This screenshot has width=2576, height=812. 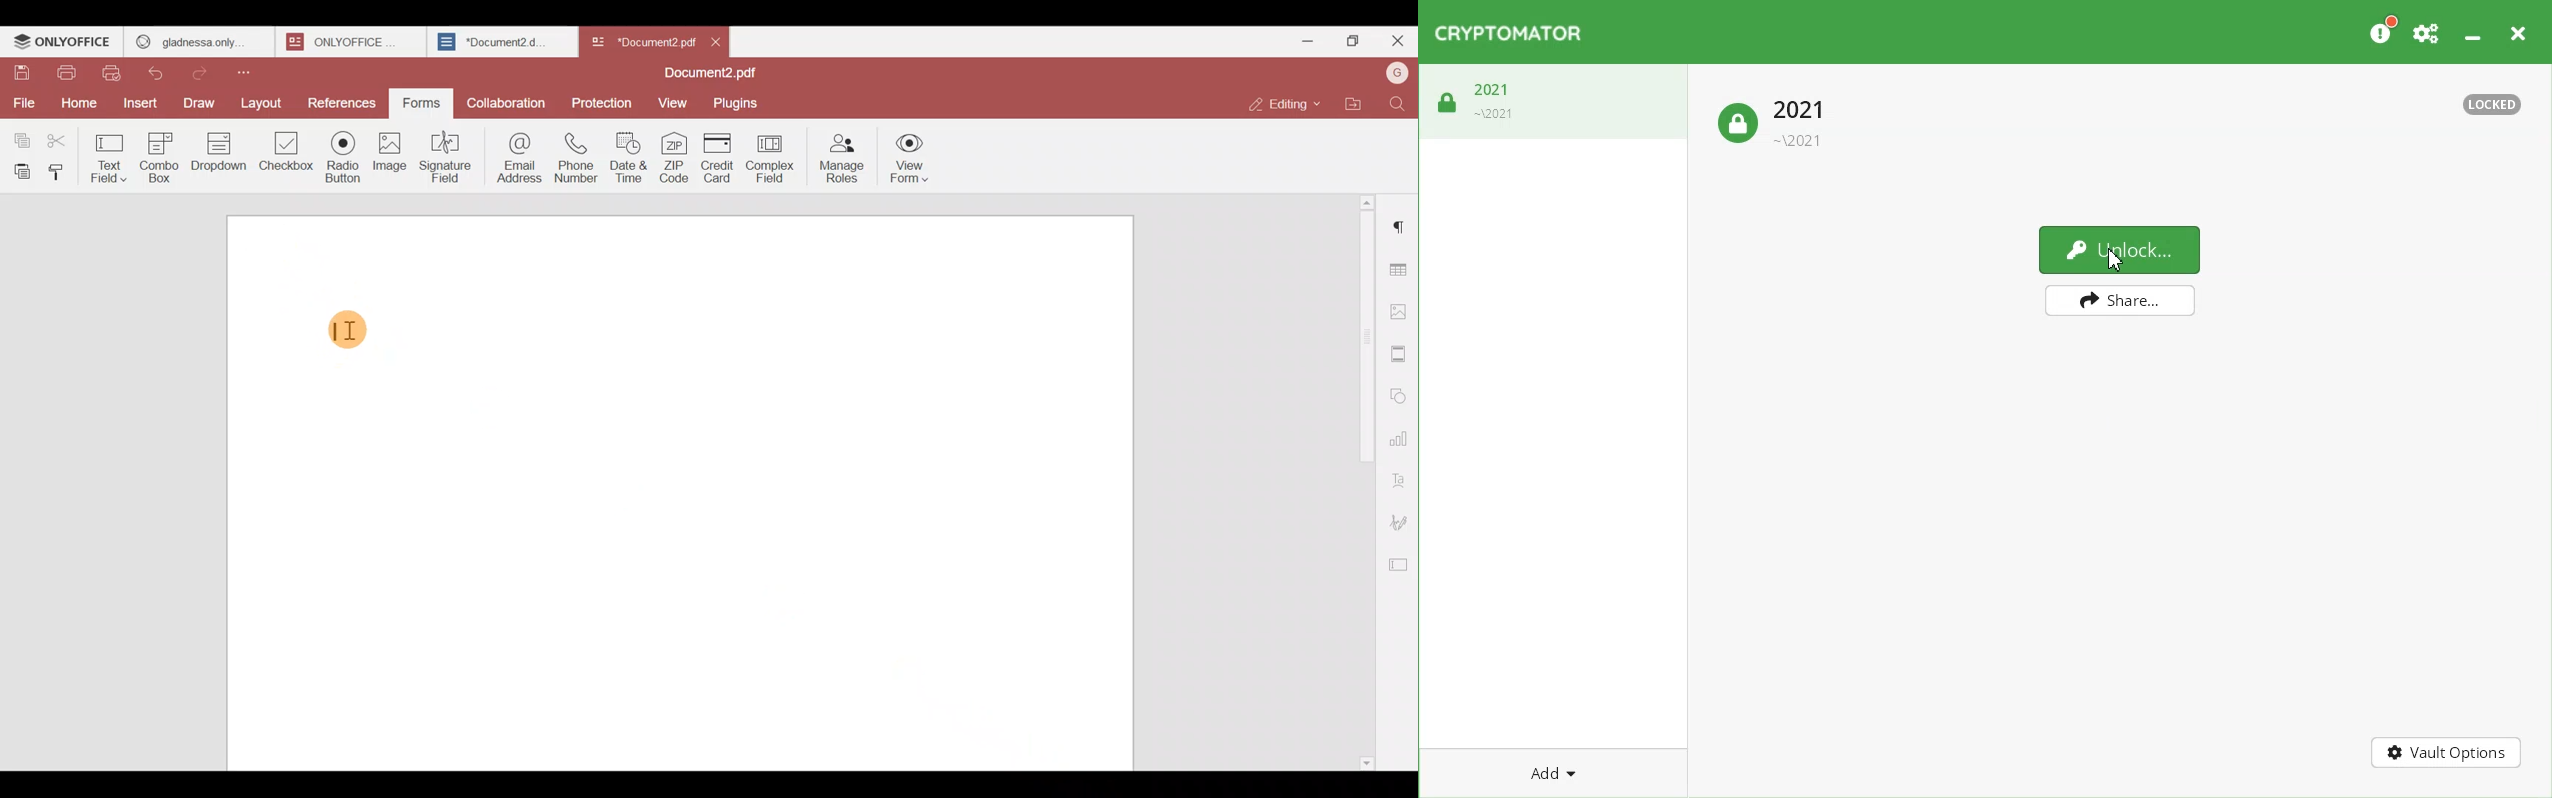 I want to click on Customize quick access toolbar, so click(x=258, y=71).